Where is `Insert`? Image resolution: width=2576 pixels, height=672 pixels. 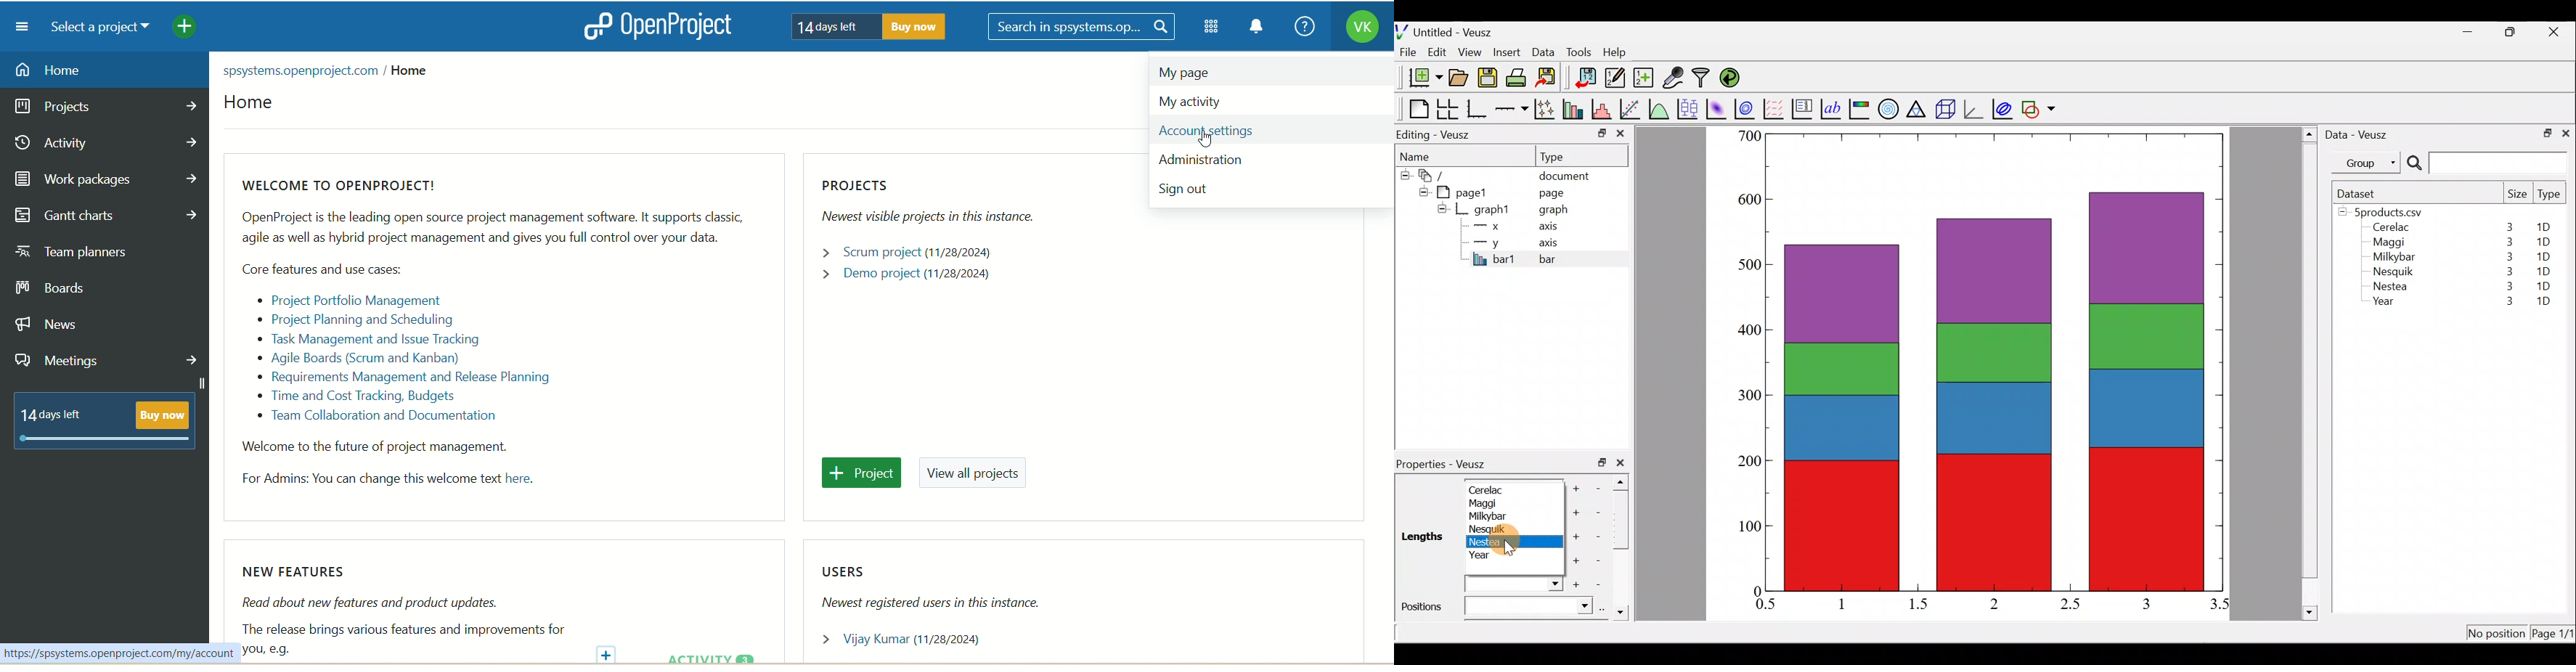
Insert is located at coordinates (1509, 52).